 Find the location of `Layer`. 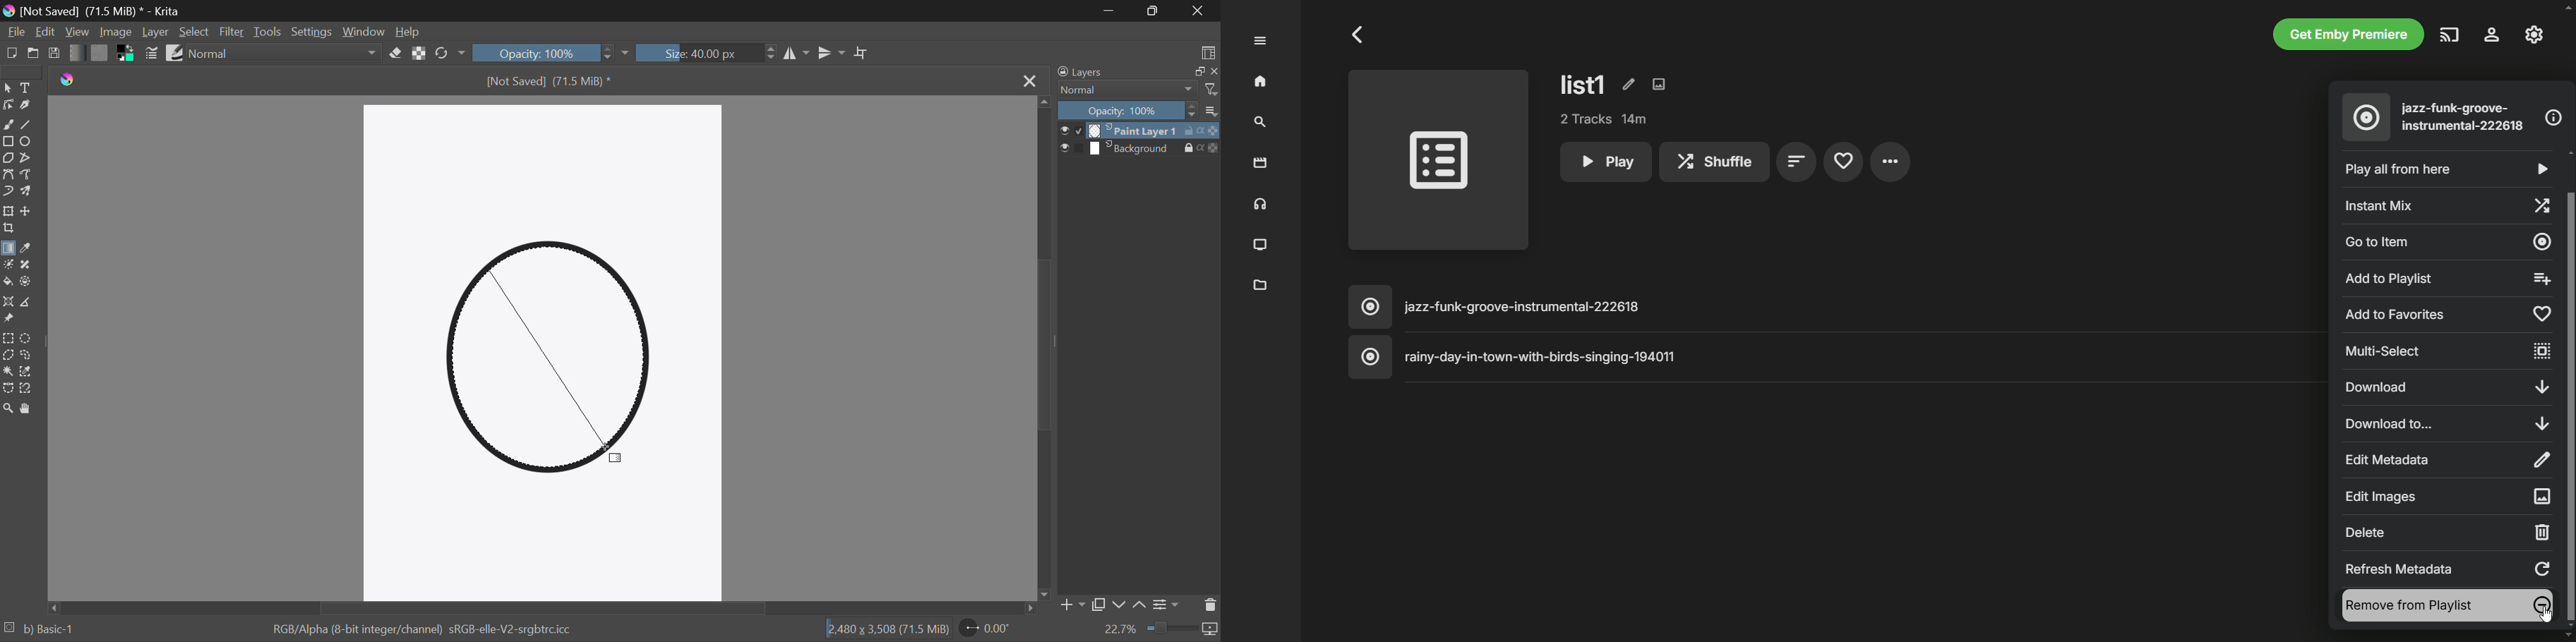

Layer is located at coordinates (156, 32).